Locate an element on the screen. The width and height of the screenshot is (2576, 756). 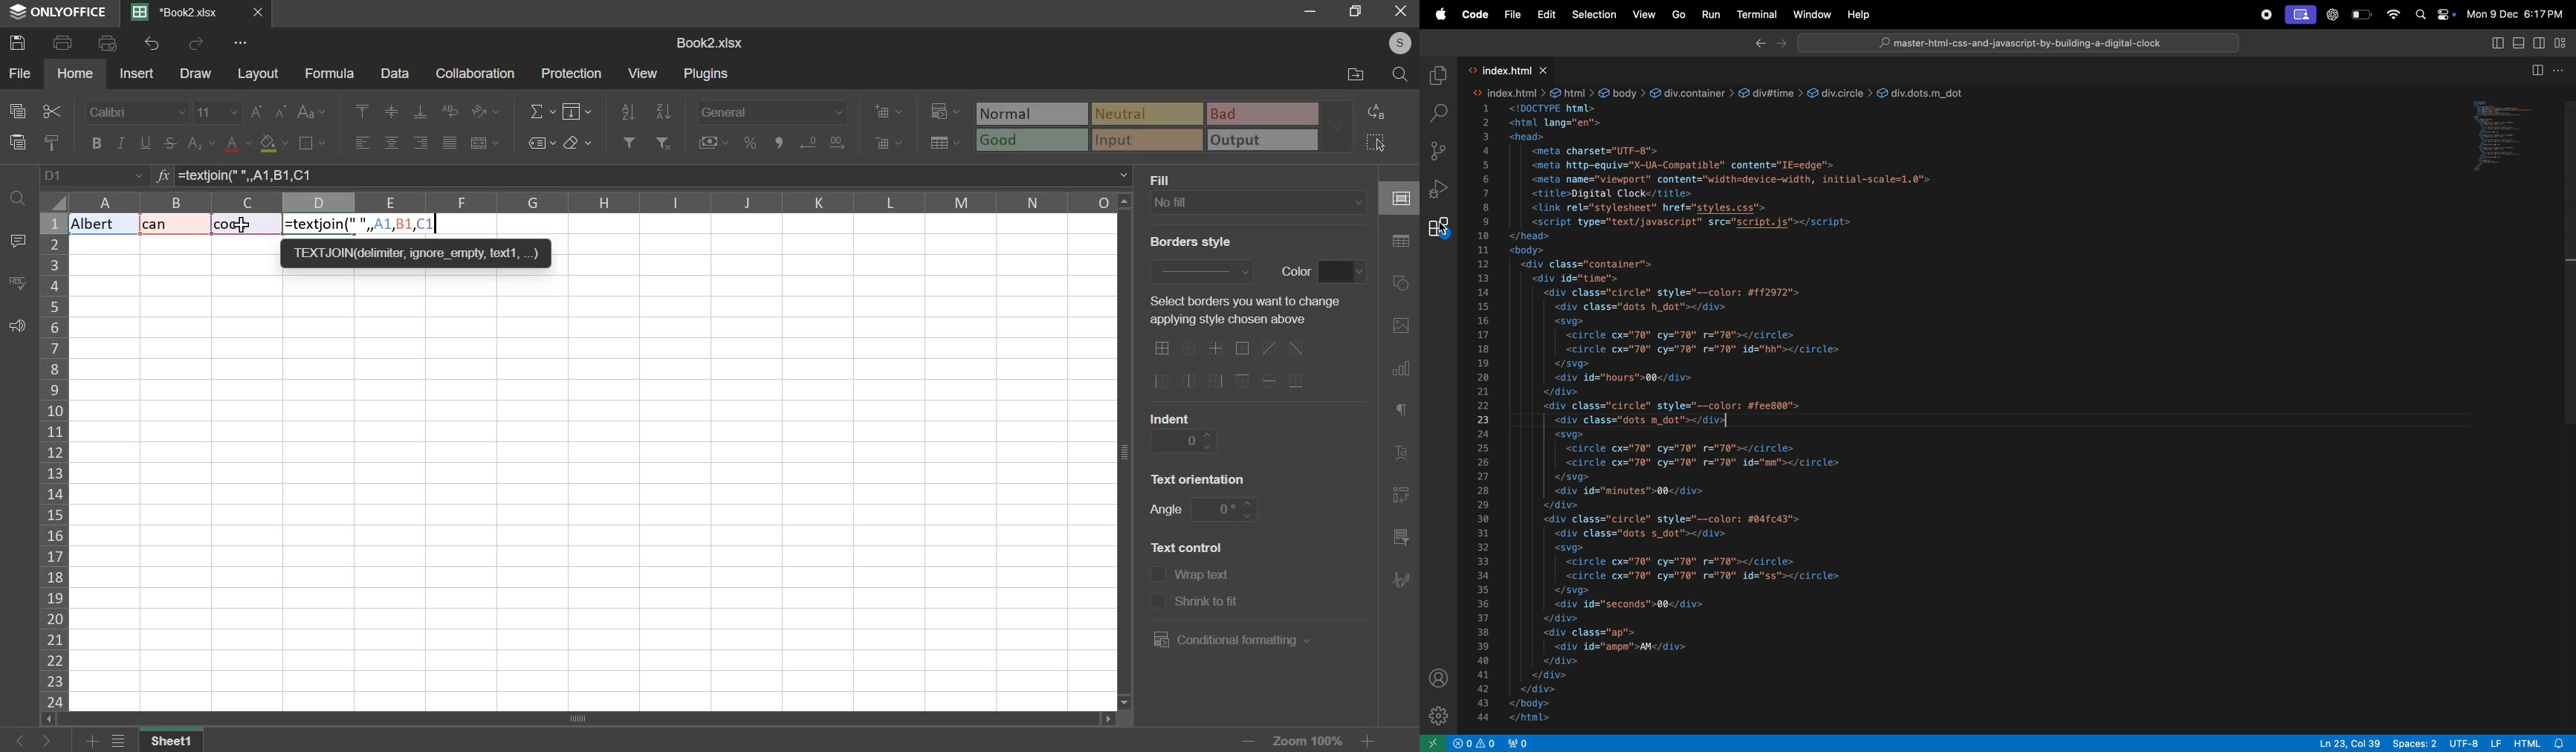
select is located at coordinates (1384, 143).